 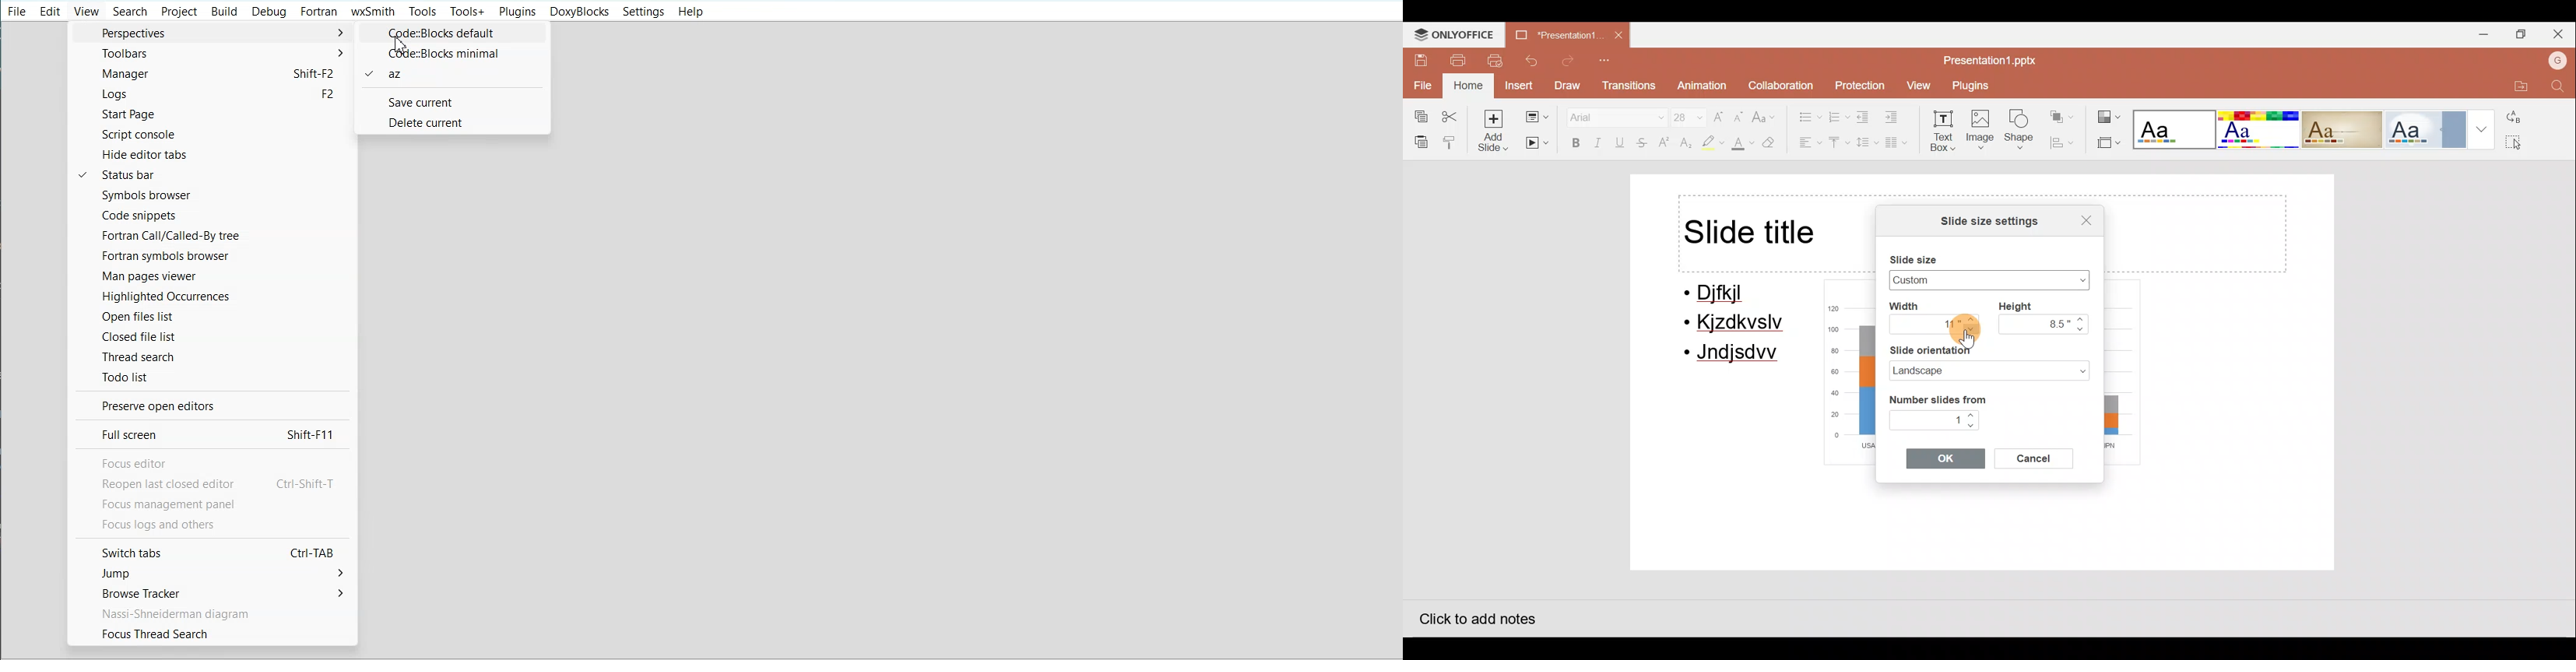 What do you see at coordinates (1974, 86) in the screenshot?
I see `Plugins` at bounding box center [1974, 86].